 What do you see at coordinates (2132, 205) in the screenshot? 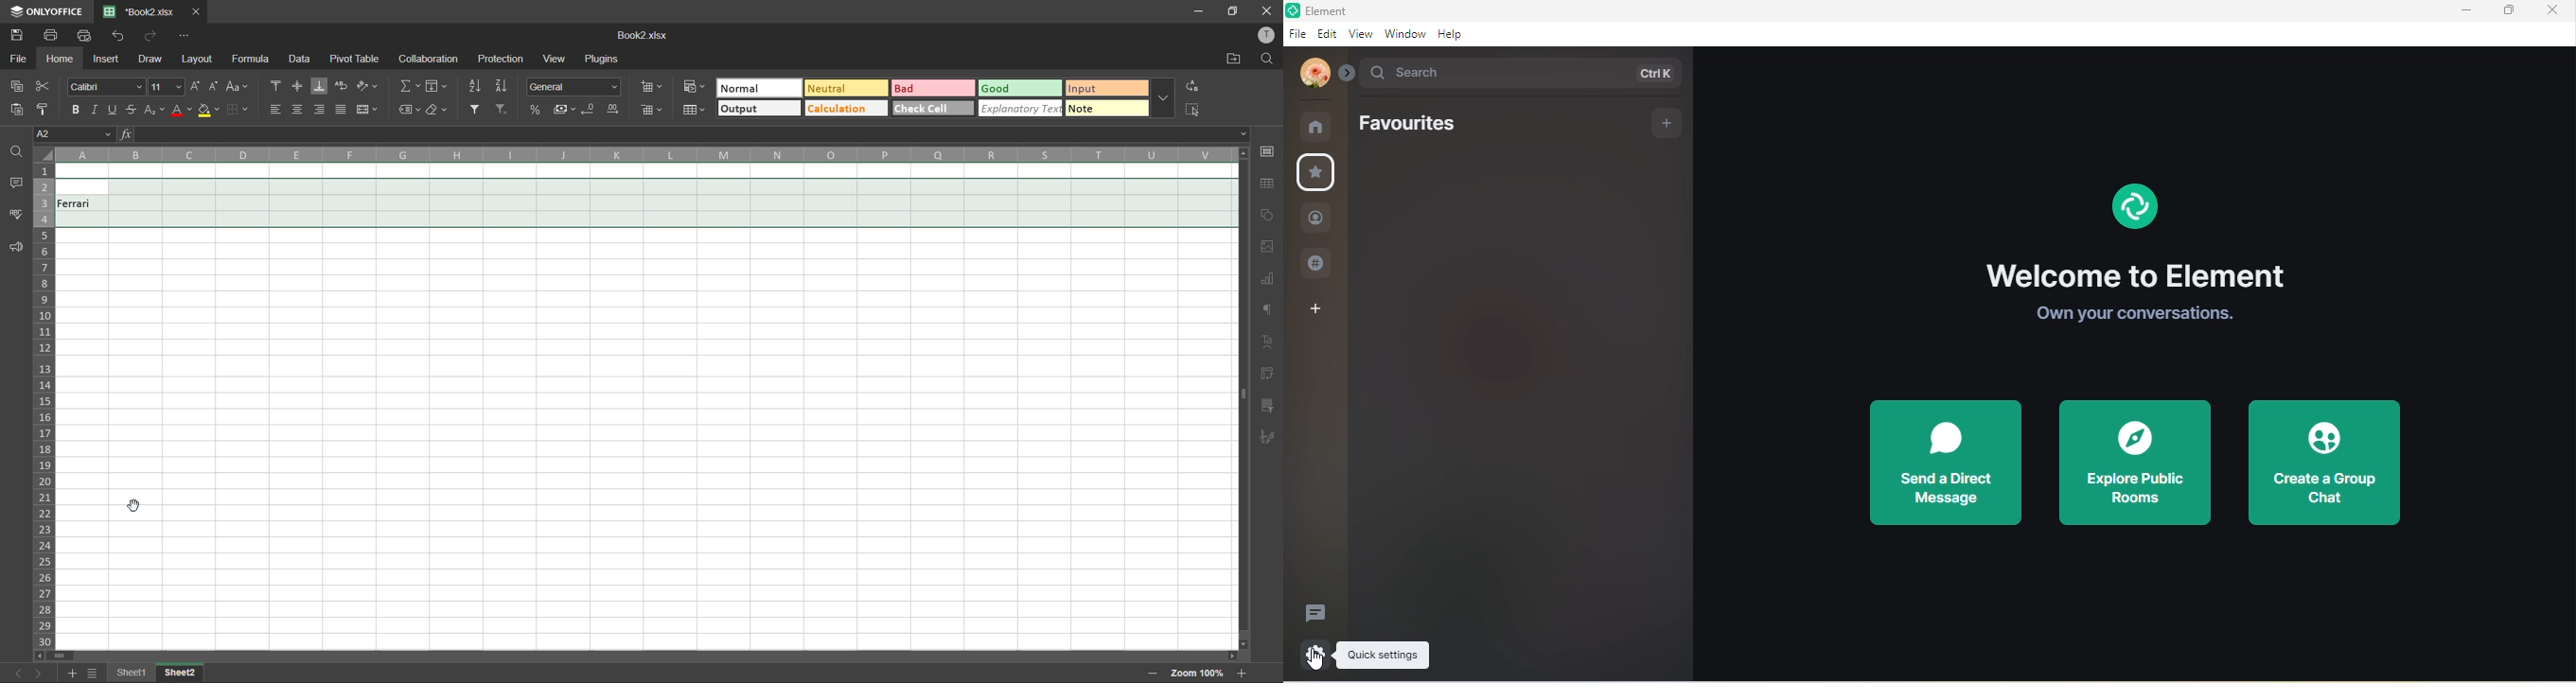
I see `element logo` at bounding box center [2132, 205].